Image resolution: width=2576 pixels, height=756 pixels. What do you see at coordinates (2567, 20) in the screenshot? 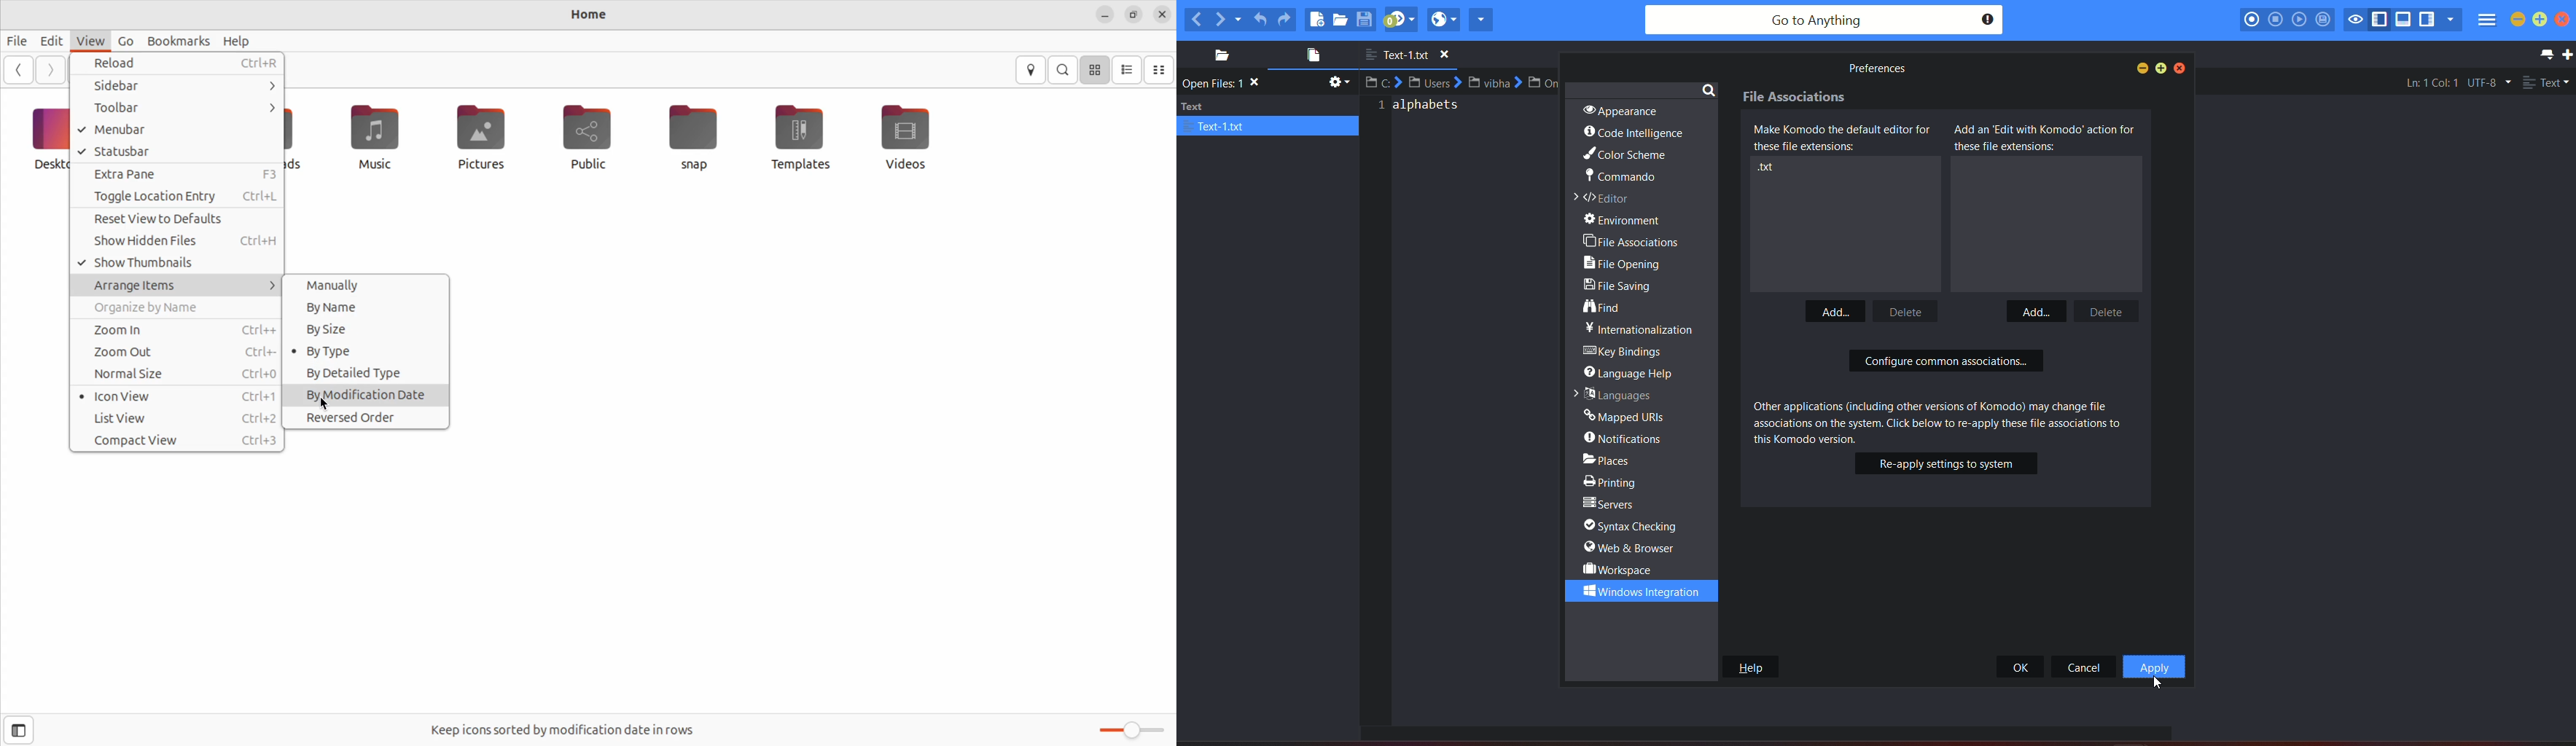
I see `close` at bounding box center [2567, 20].